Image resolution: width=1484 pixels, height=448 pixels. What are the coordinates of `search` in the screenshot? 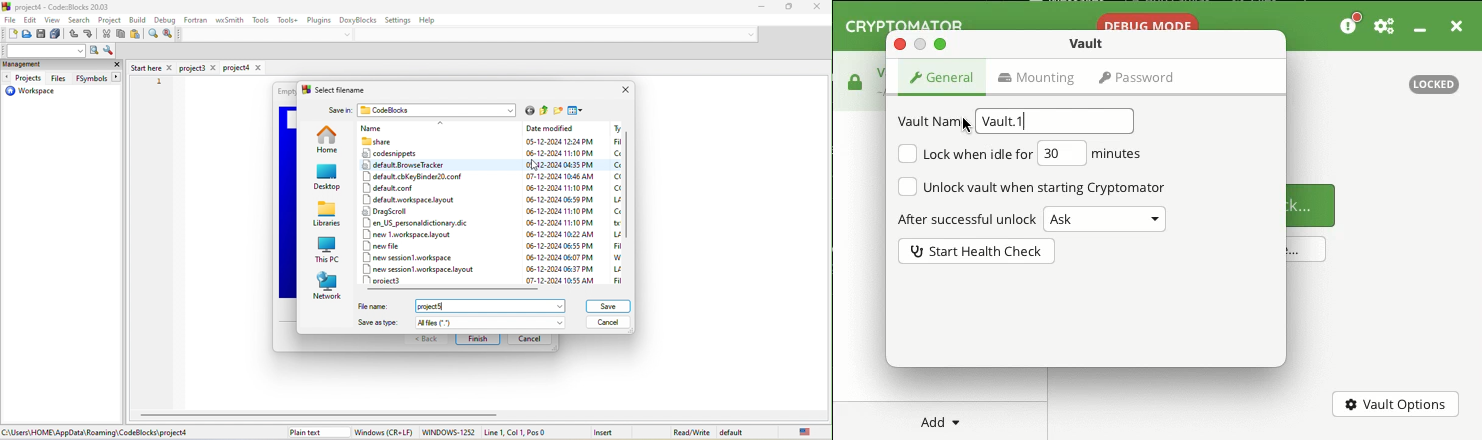 It's located at (80, 21).